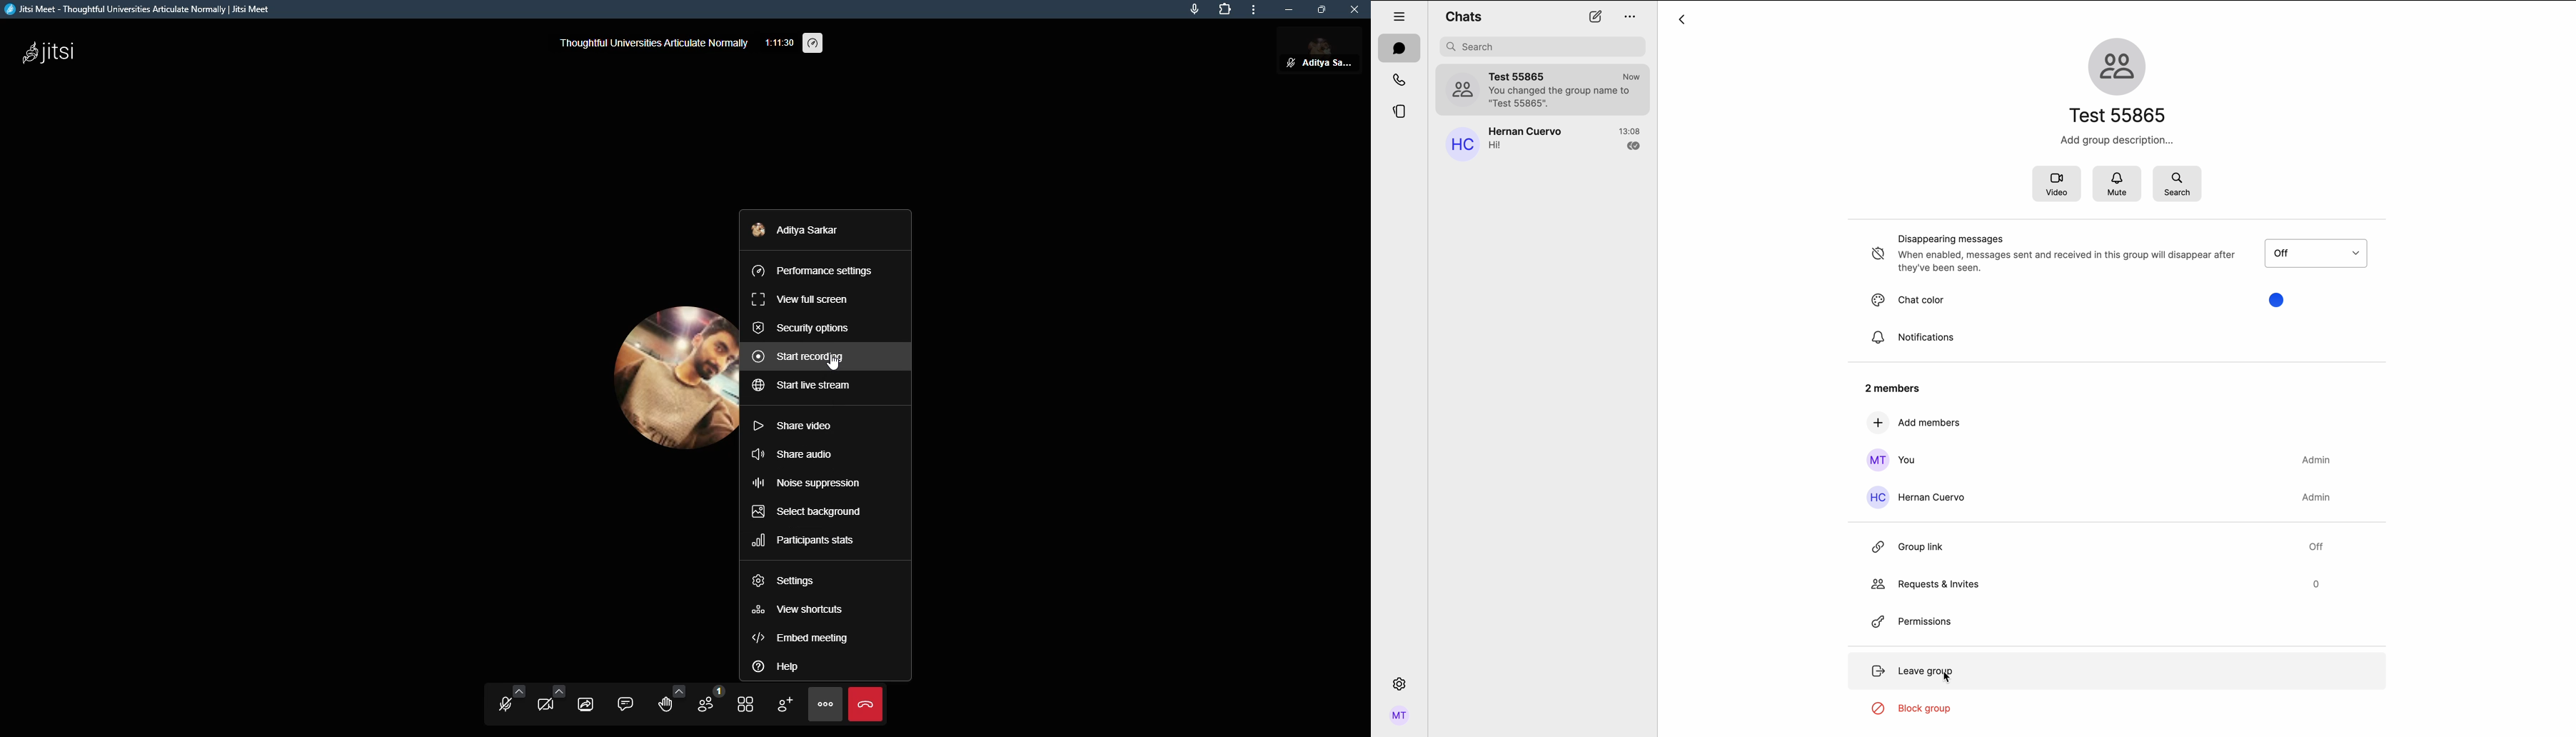 The image size is (2576, 756). I want to click on start the stream, so click(803, 388).